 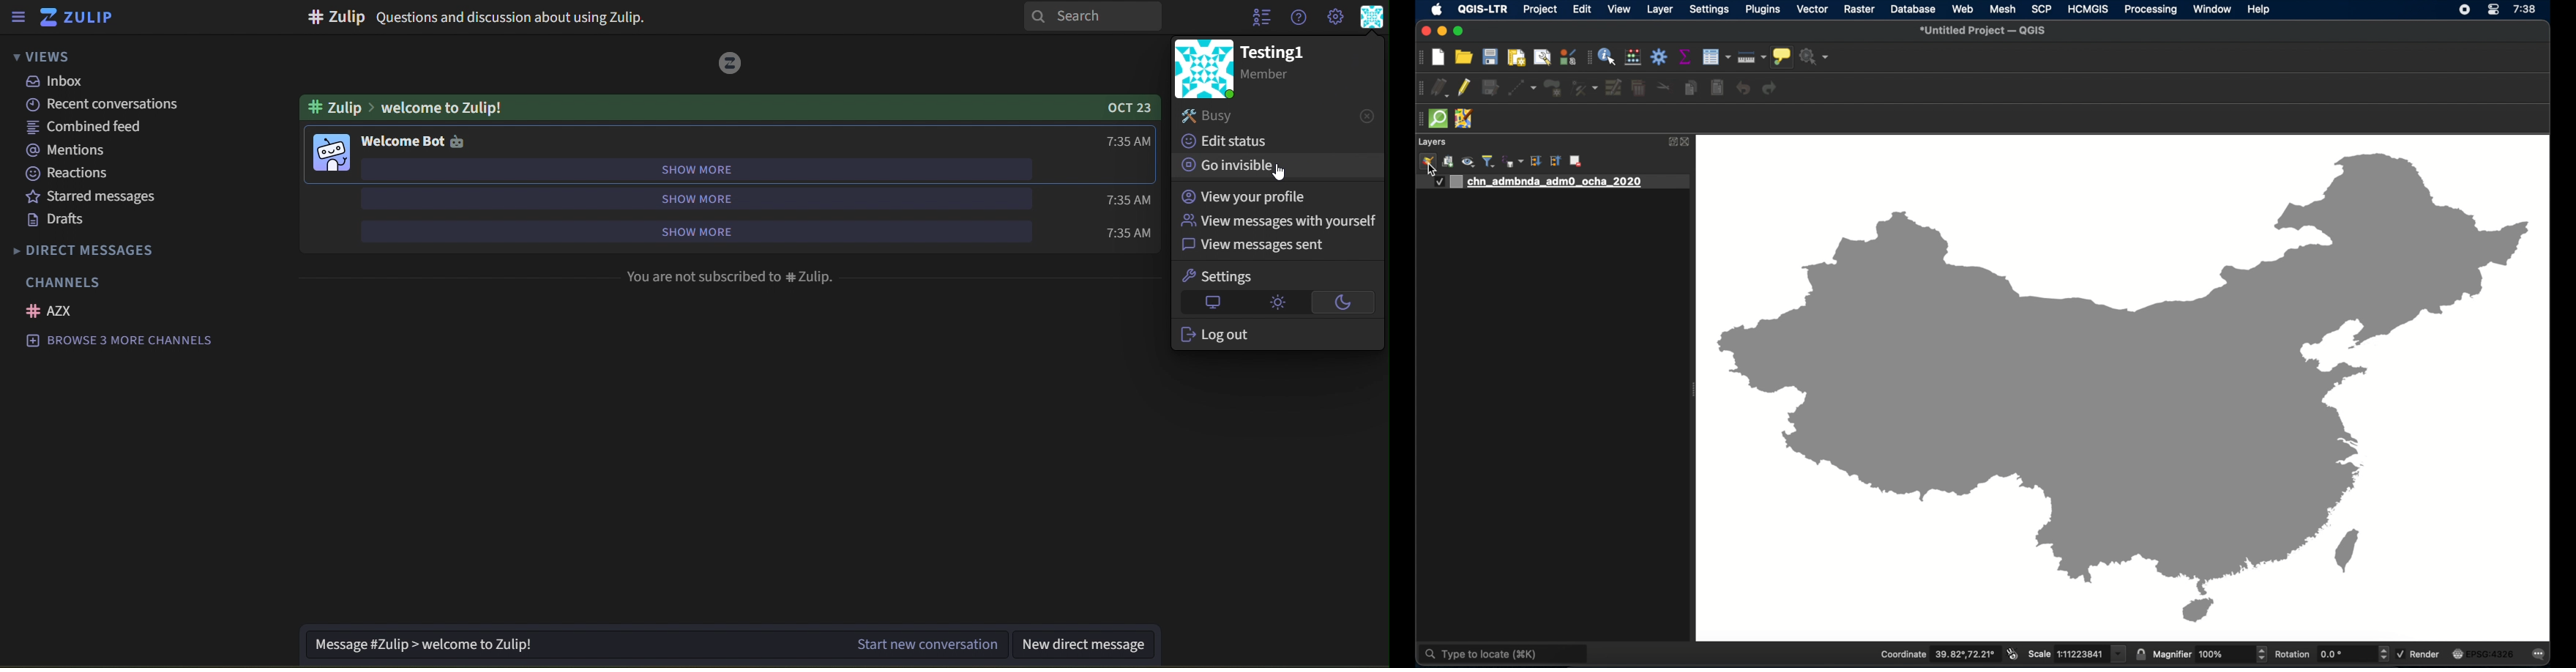 What do you see at coordinates (1270, 245) in the screenshot?
I see `view messages sent` at bounding box center [1270, 245].